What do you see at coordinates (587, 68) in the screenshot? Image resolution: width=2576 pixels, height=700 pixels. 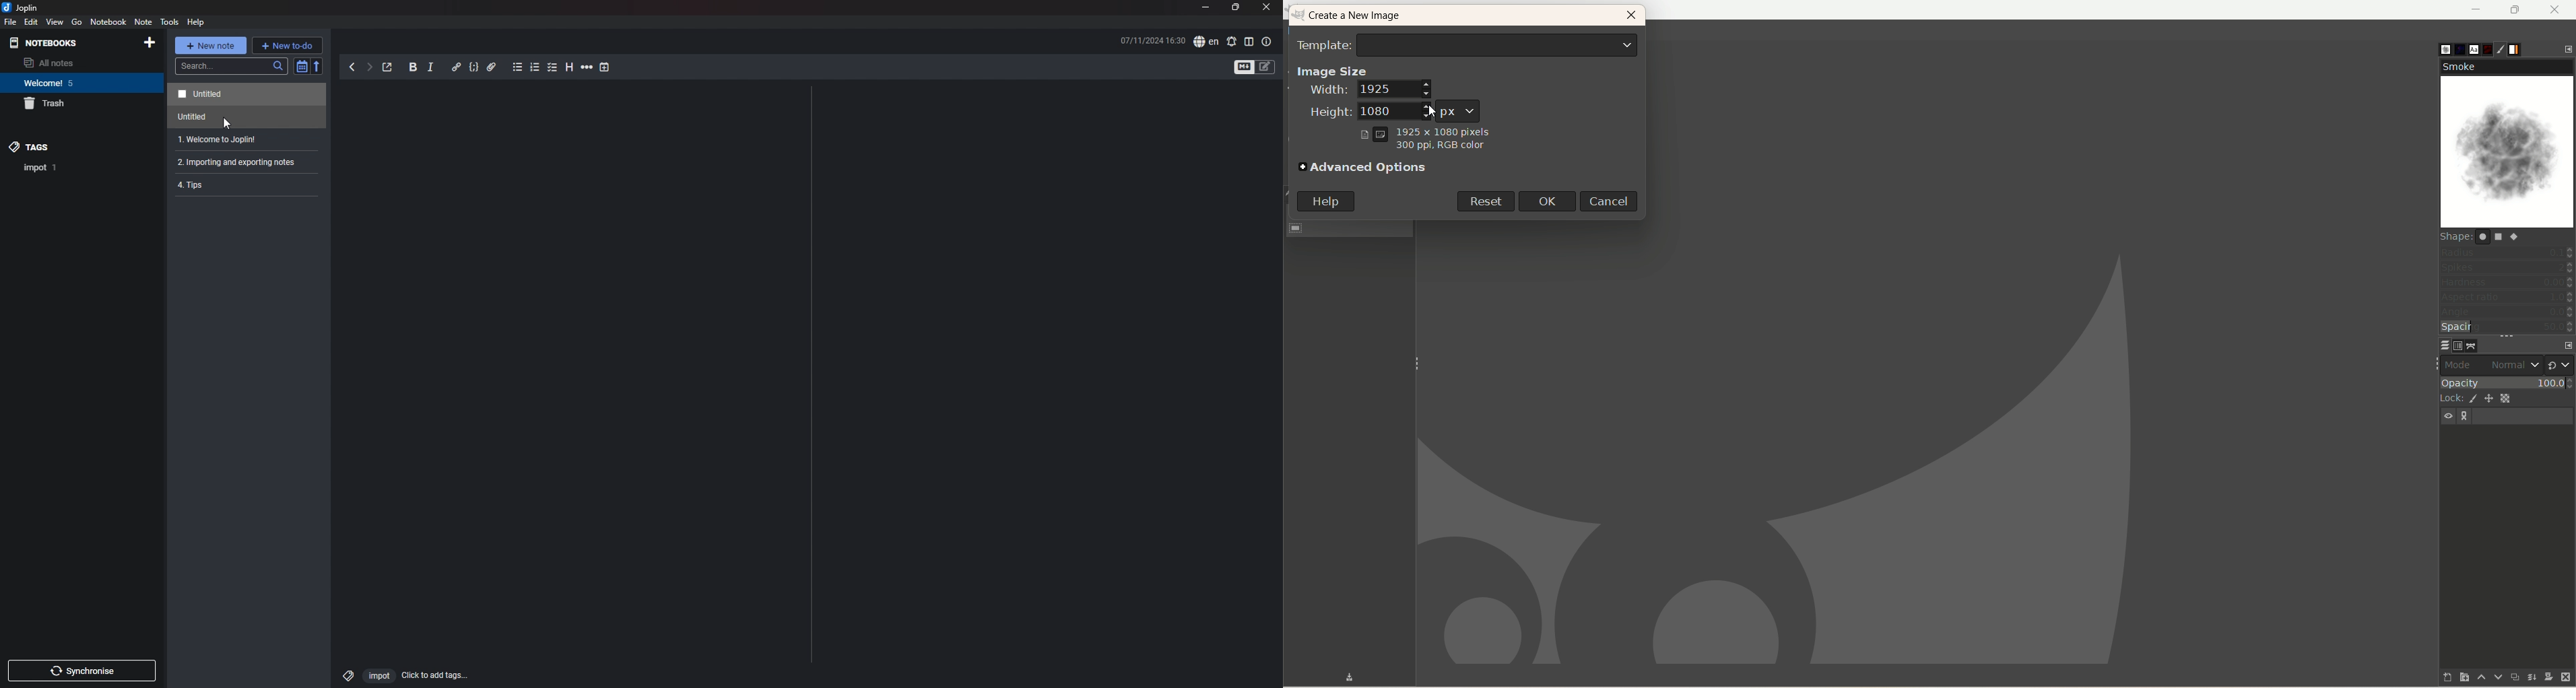 I see `horizontal rule` at bounding box center [587, 68].